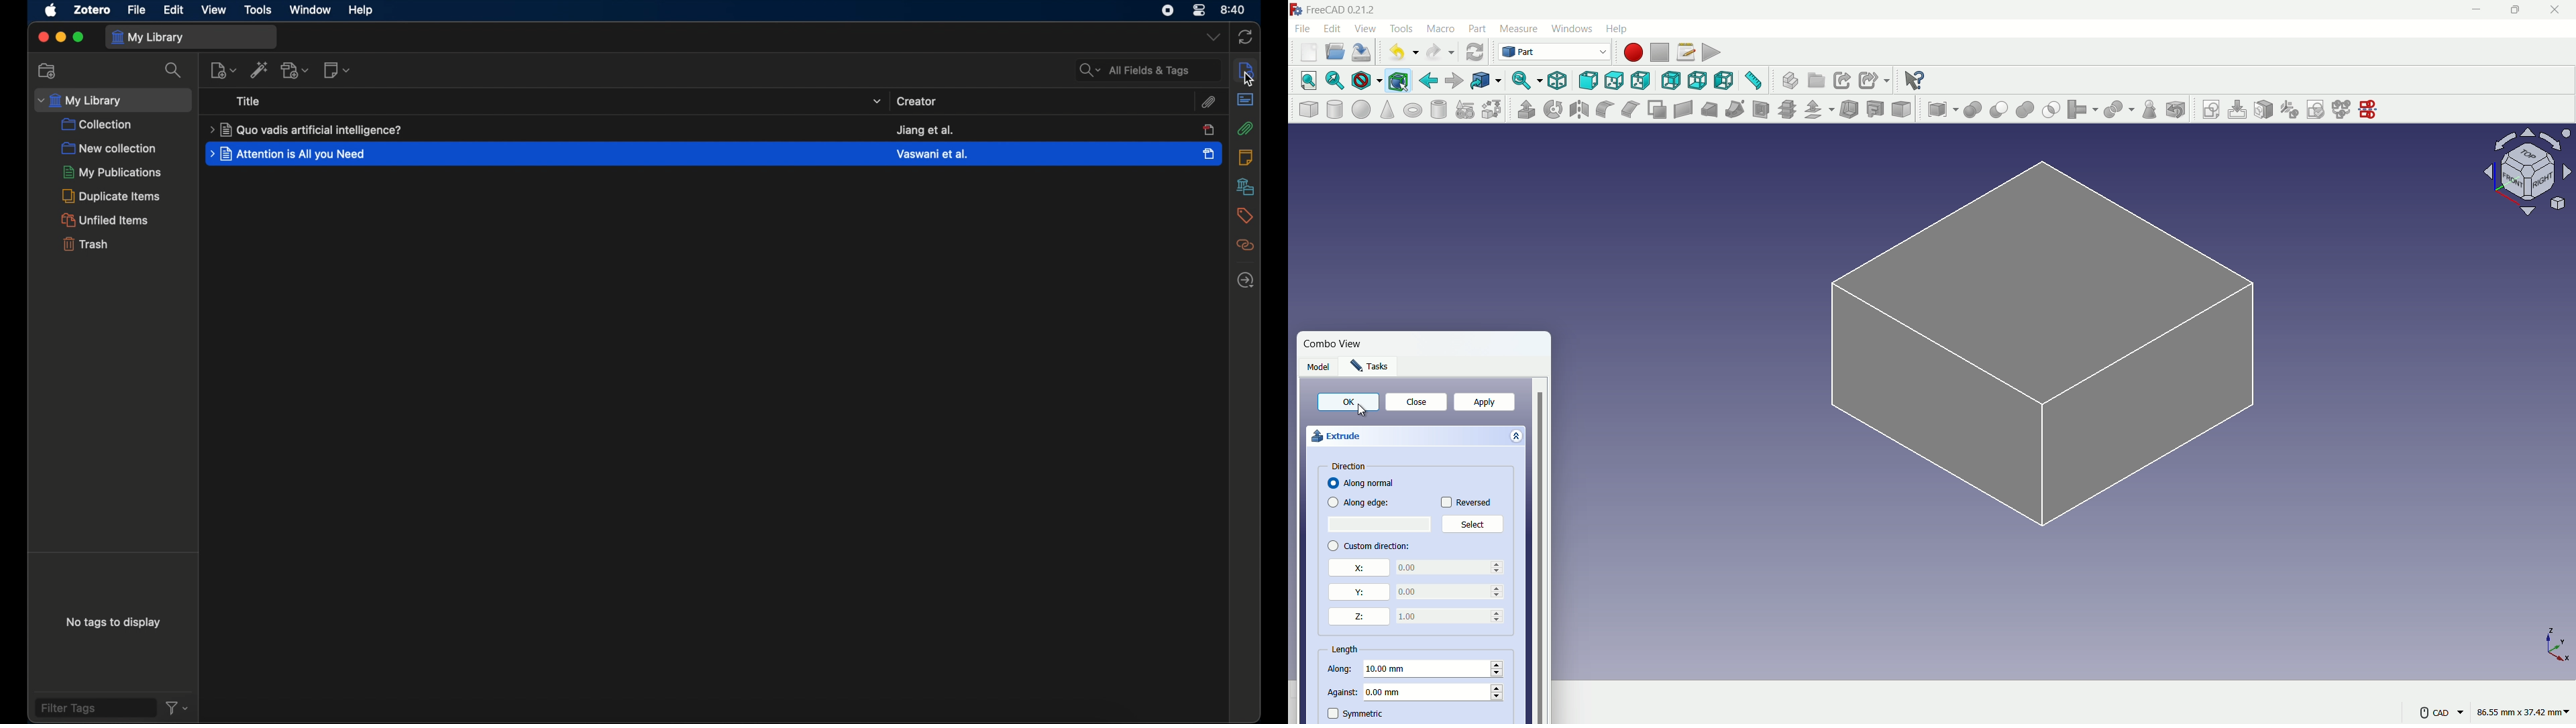 The image size is (2576, 728). Describe the element at coordinates (1310, 80) in the screenshot. I see `fit all` at that location.